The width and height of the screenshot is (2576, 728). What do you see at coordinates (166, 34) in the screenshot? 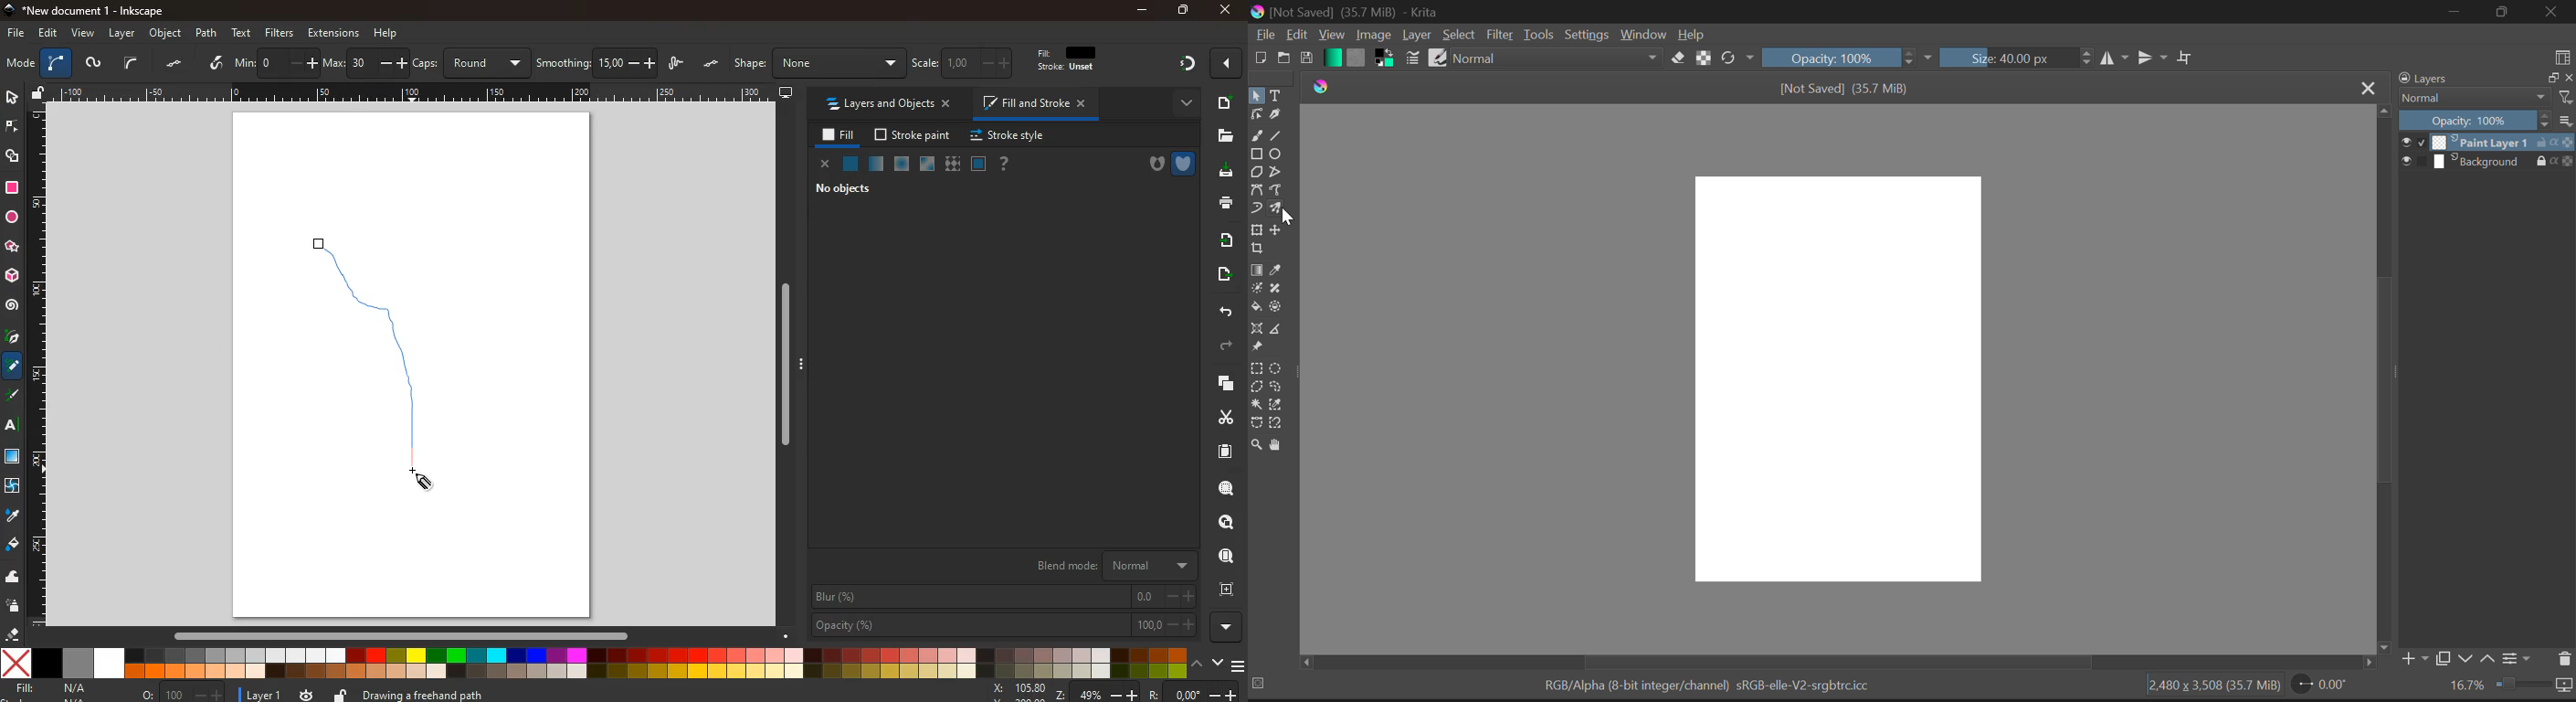
I see `object` at bounding box center [166, 34].